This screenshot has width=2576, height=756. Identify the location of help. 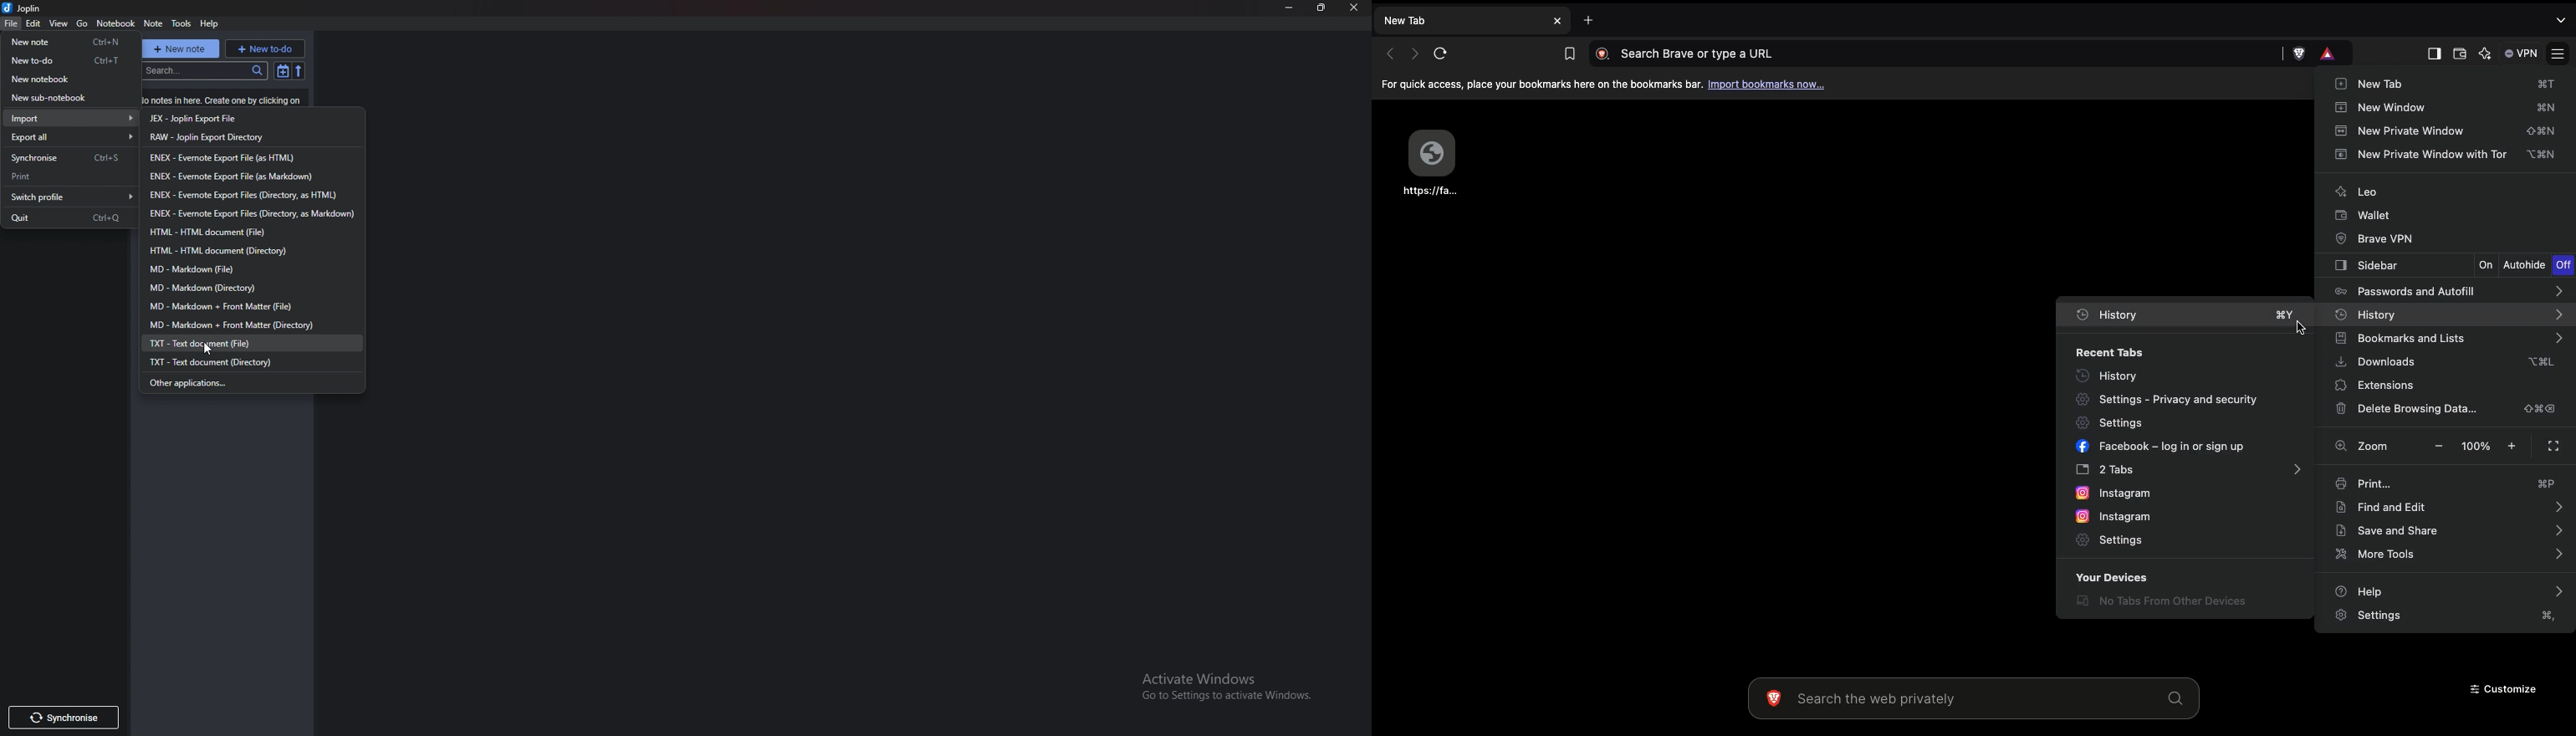
(210, 24).